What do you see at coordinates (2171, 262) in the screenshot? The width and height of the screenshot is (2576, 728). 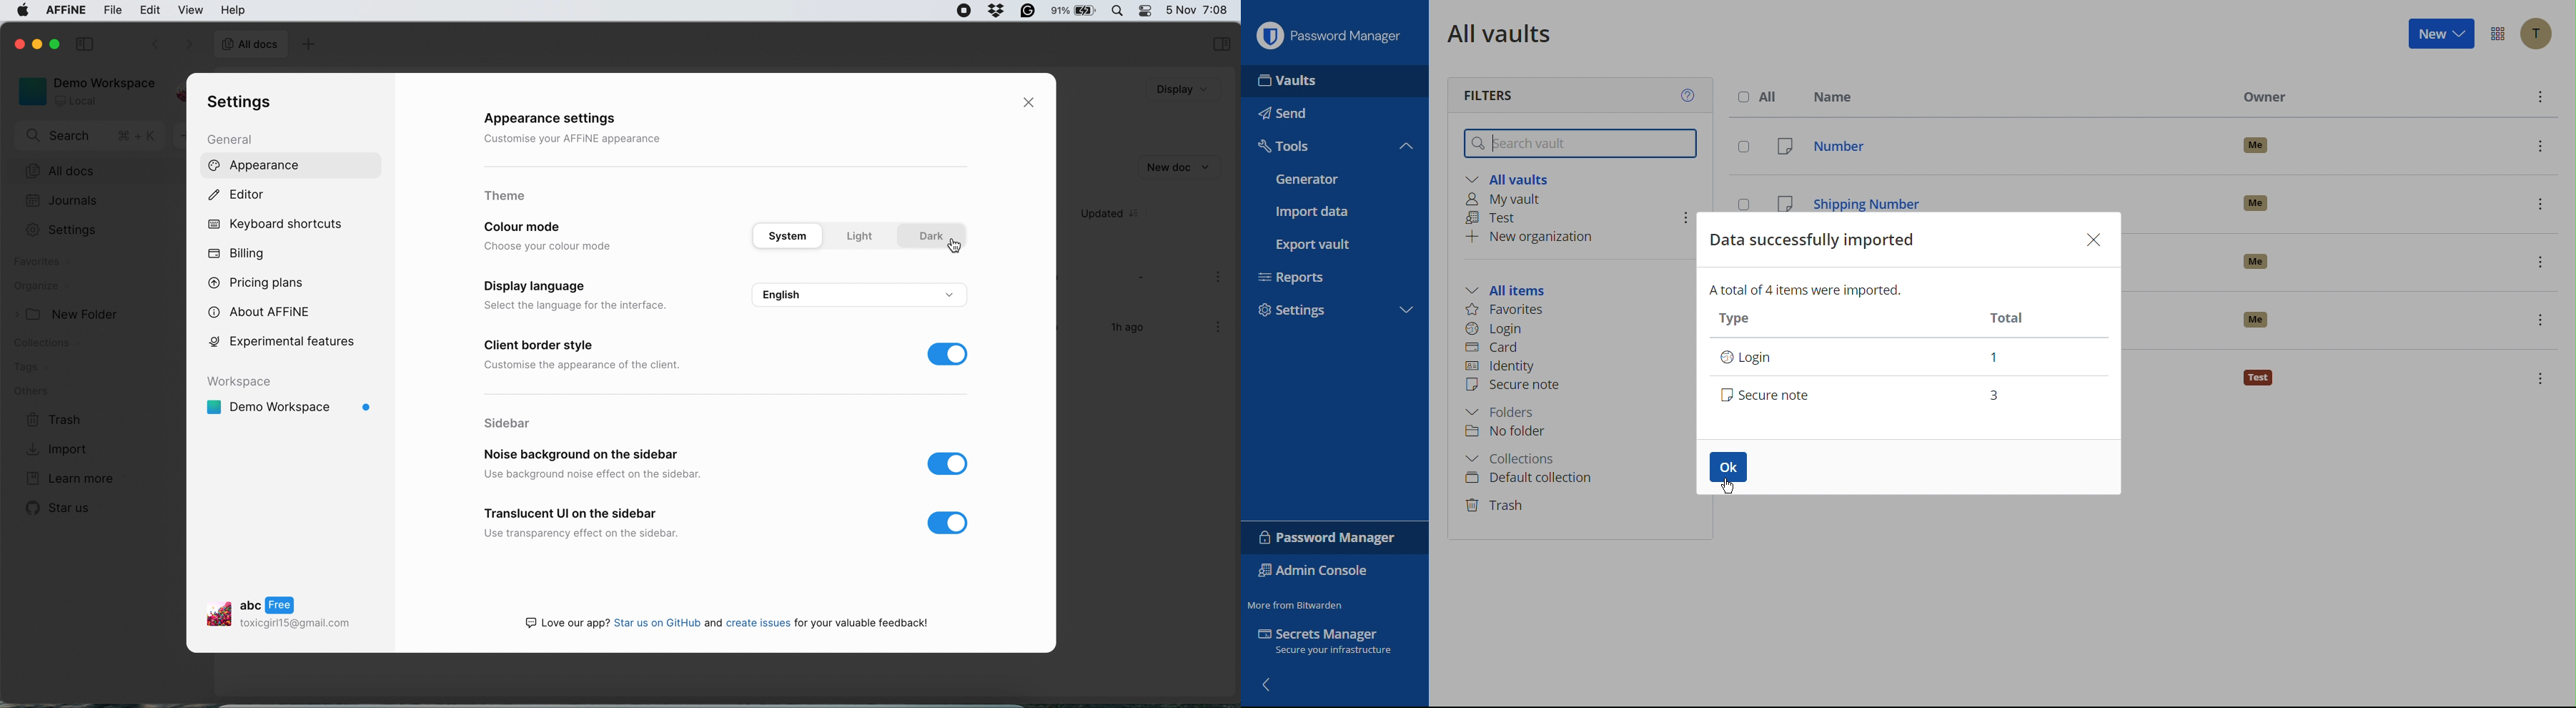 I see `subscription date` at bounding box center [2171, 262].